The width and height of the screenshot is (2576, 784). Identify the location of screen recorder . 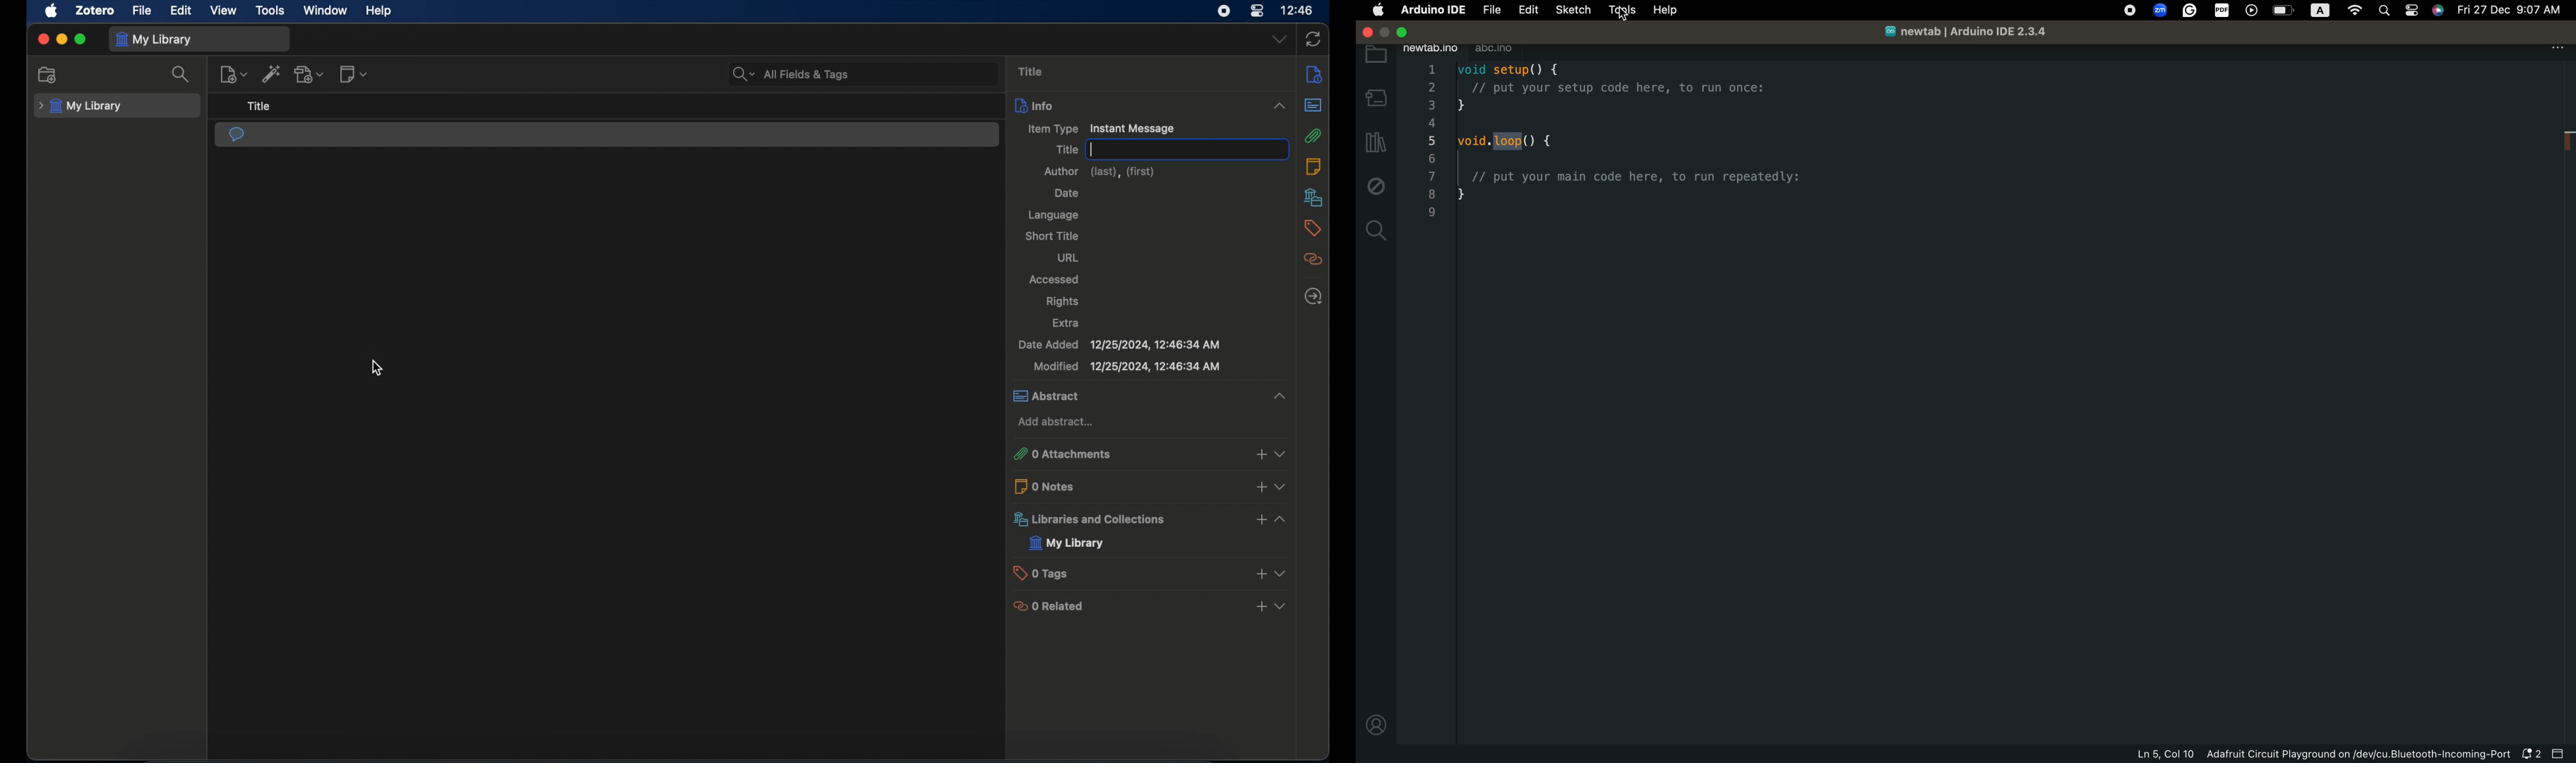
(1223, 11).